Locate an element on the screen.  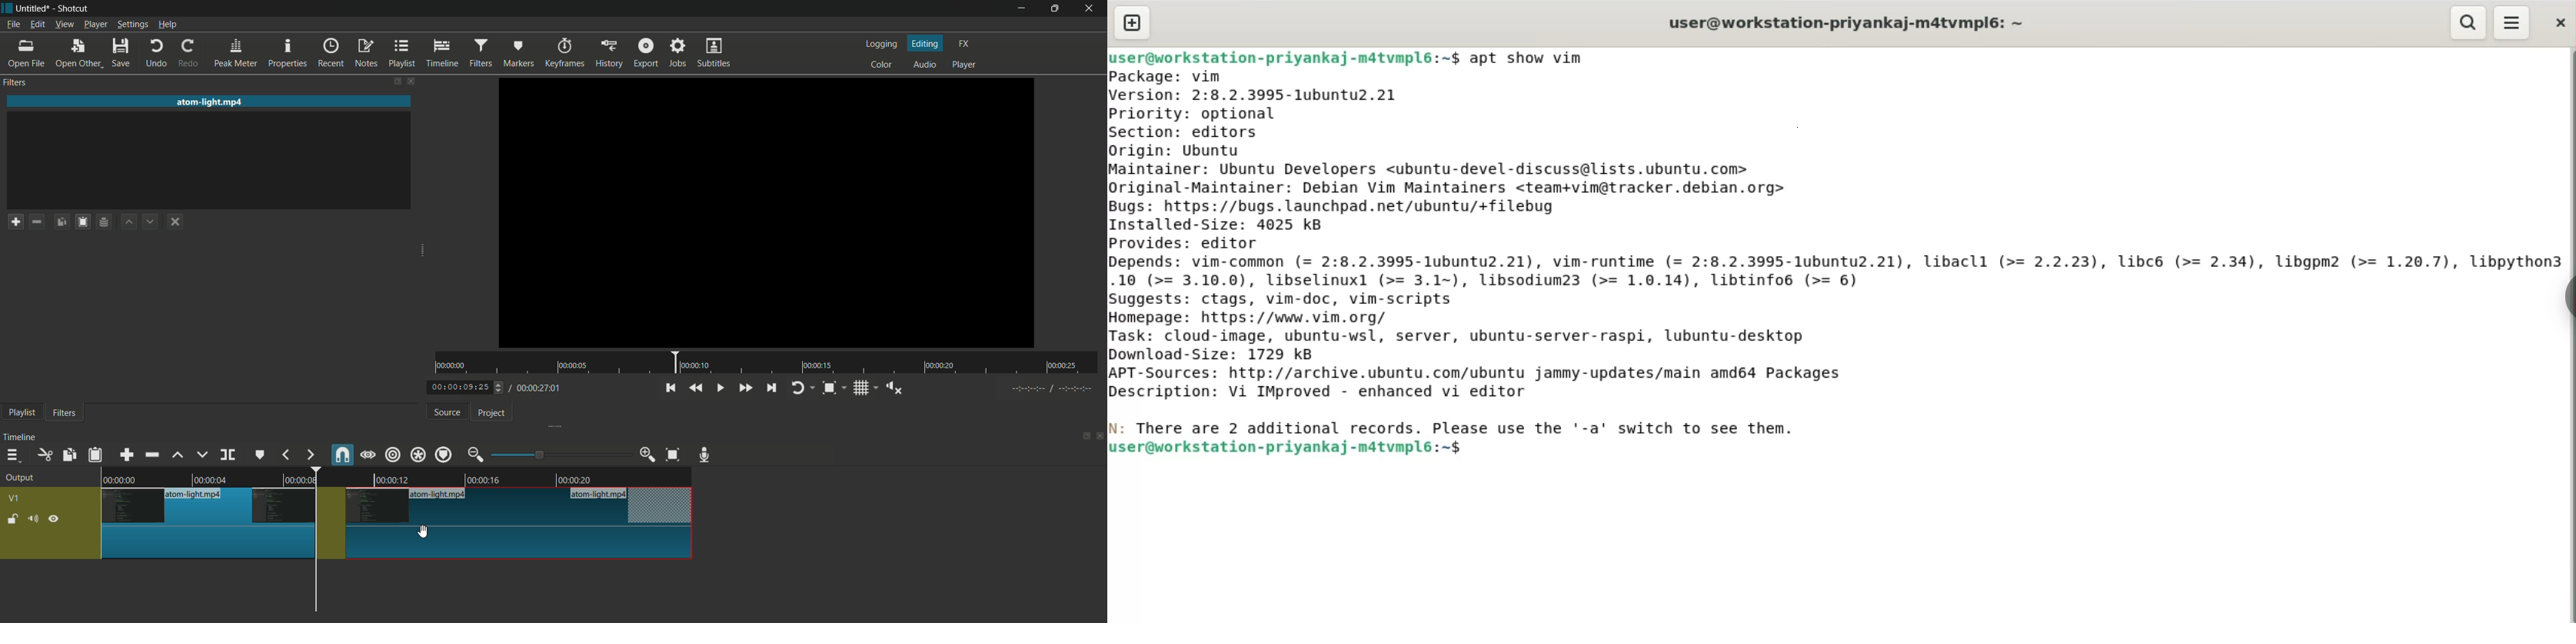
user@workstation-priyankaj-m4tvmpl6:- is located at coordinates (1844, 22).